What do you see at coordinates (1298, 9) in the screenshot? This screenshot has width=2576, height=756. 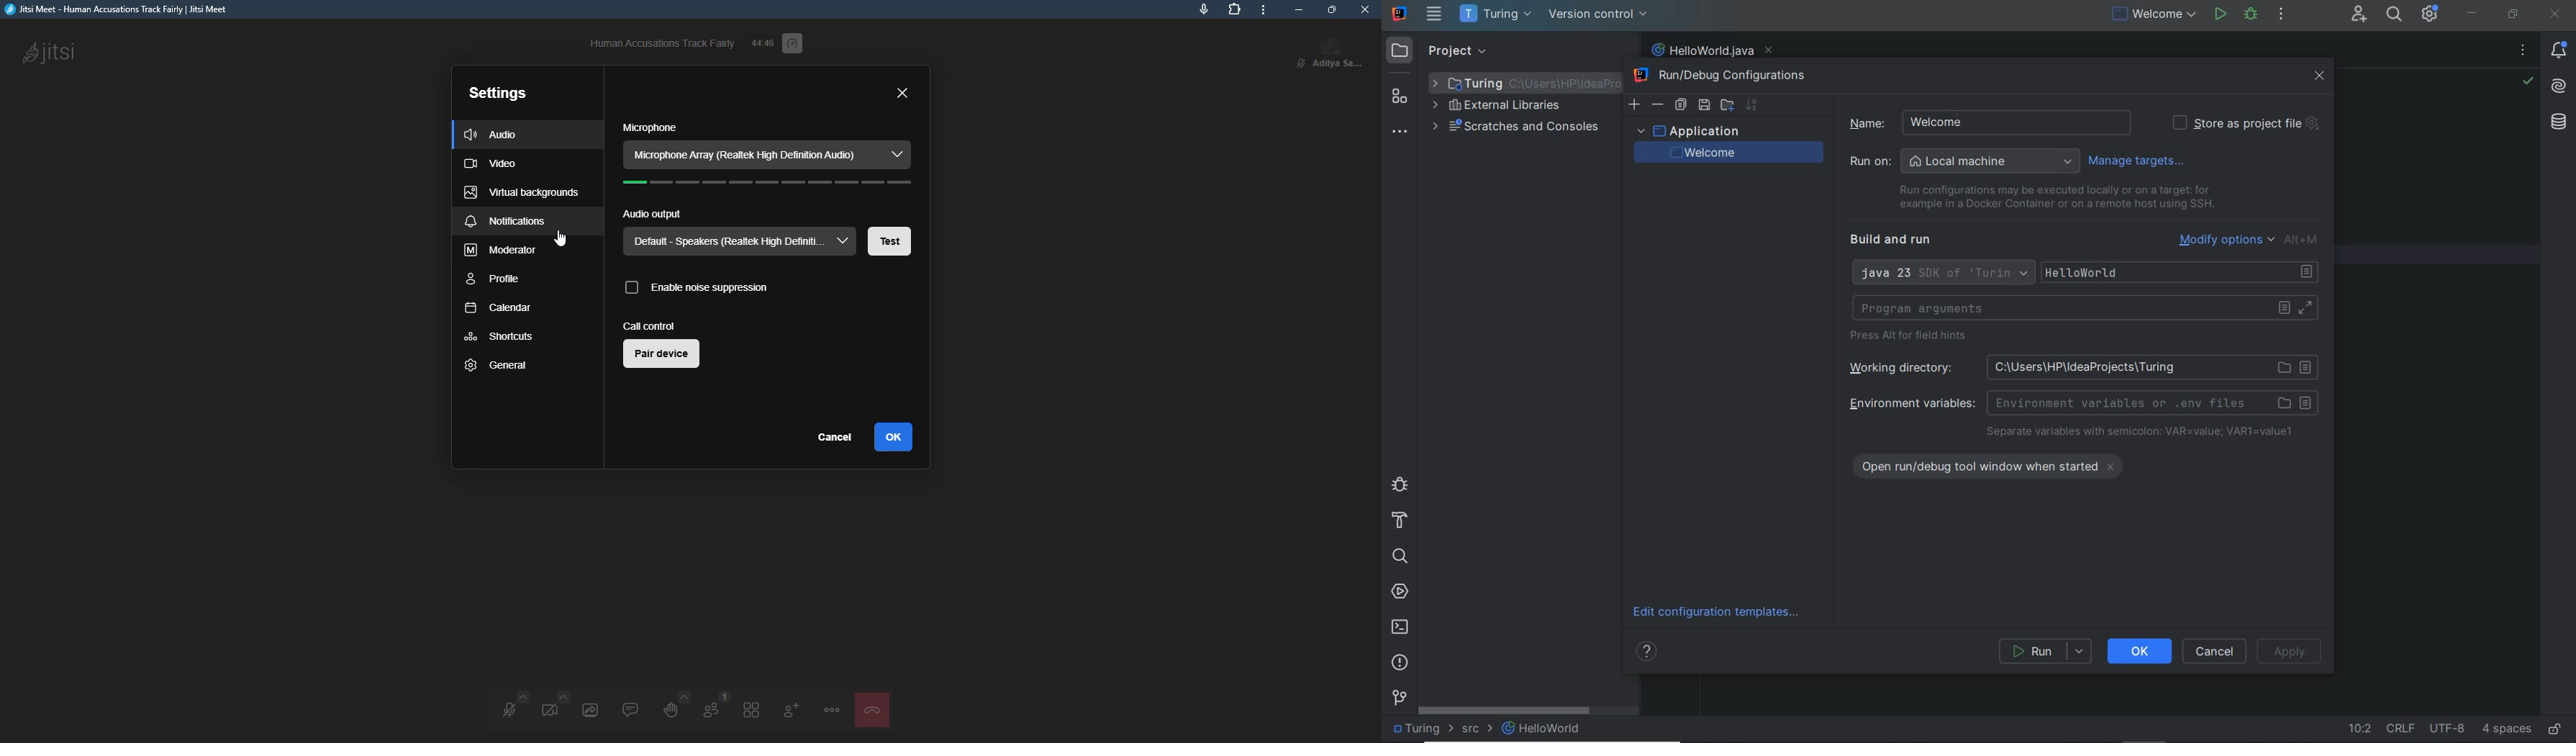 I see `minimize` at bounding box center [1298, 9].